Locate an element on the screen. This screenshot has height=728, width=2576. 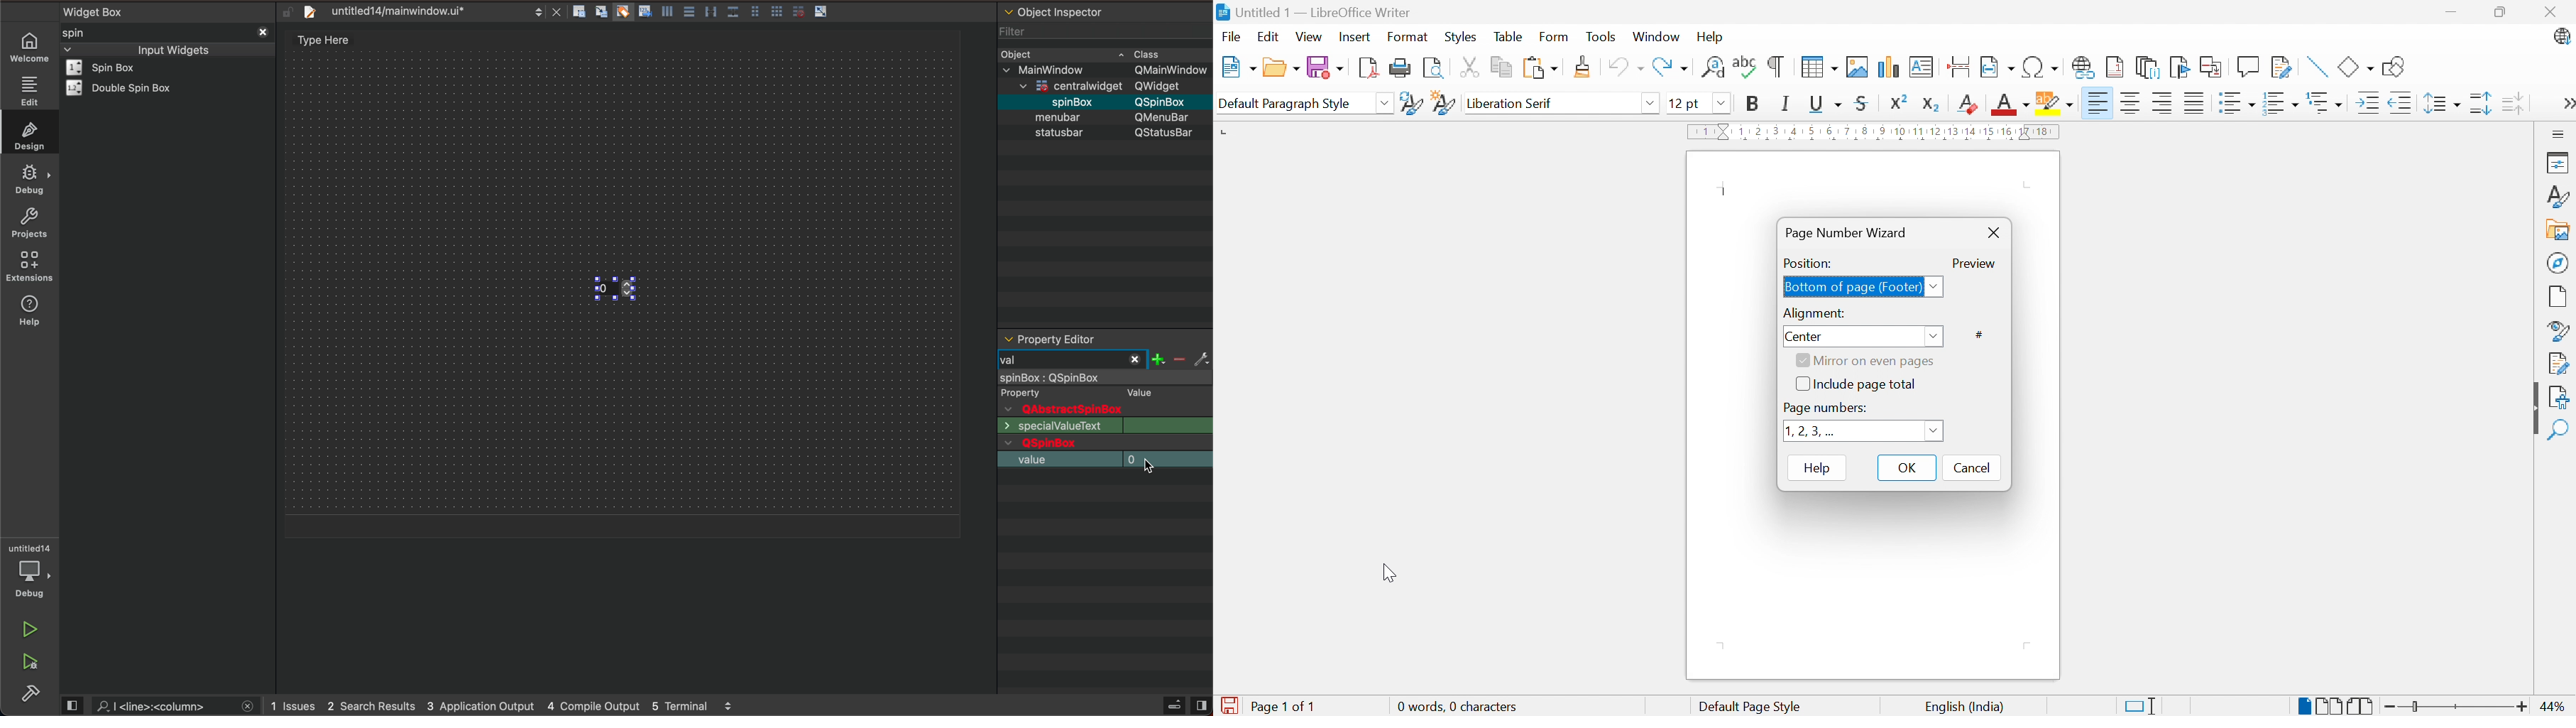
edit is located at coordinates (28, 91).